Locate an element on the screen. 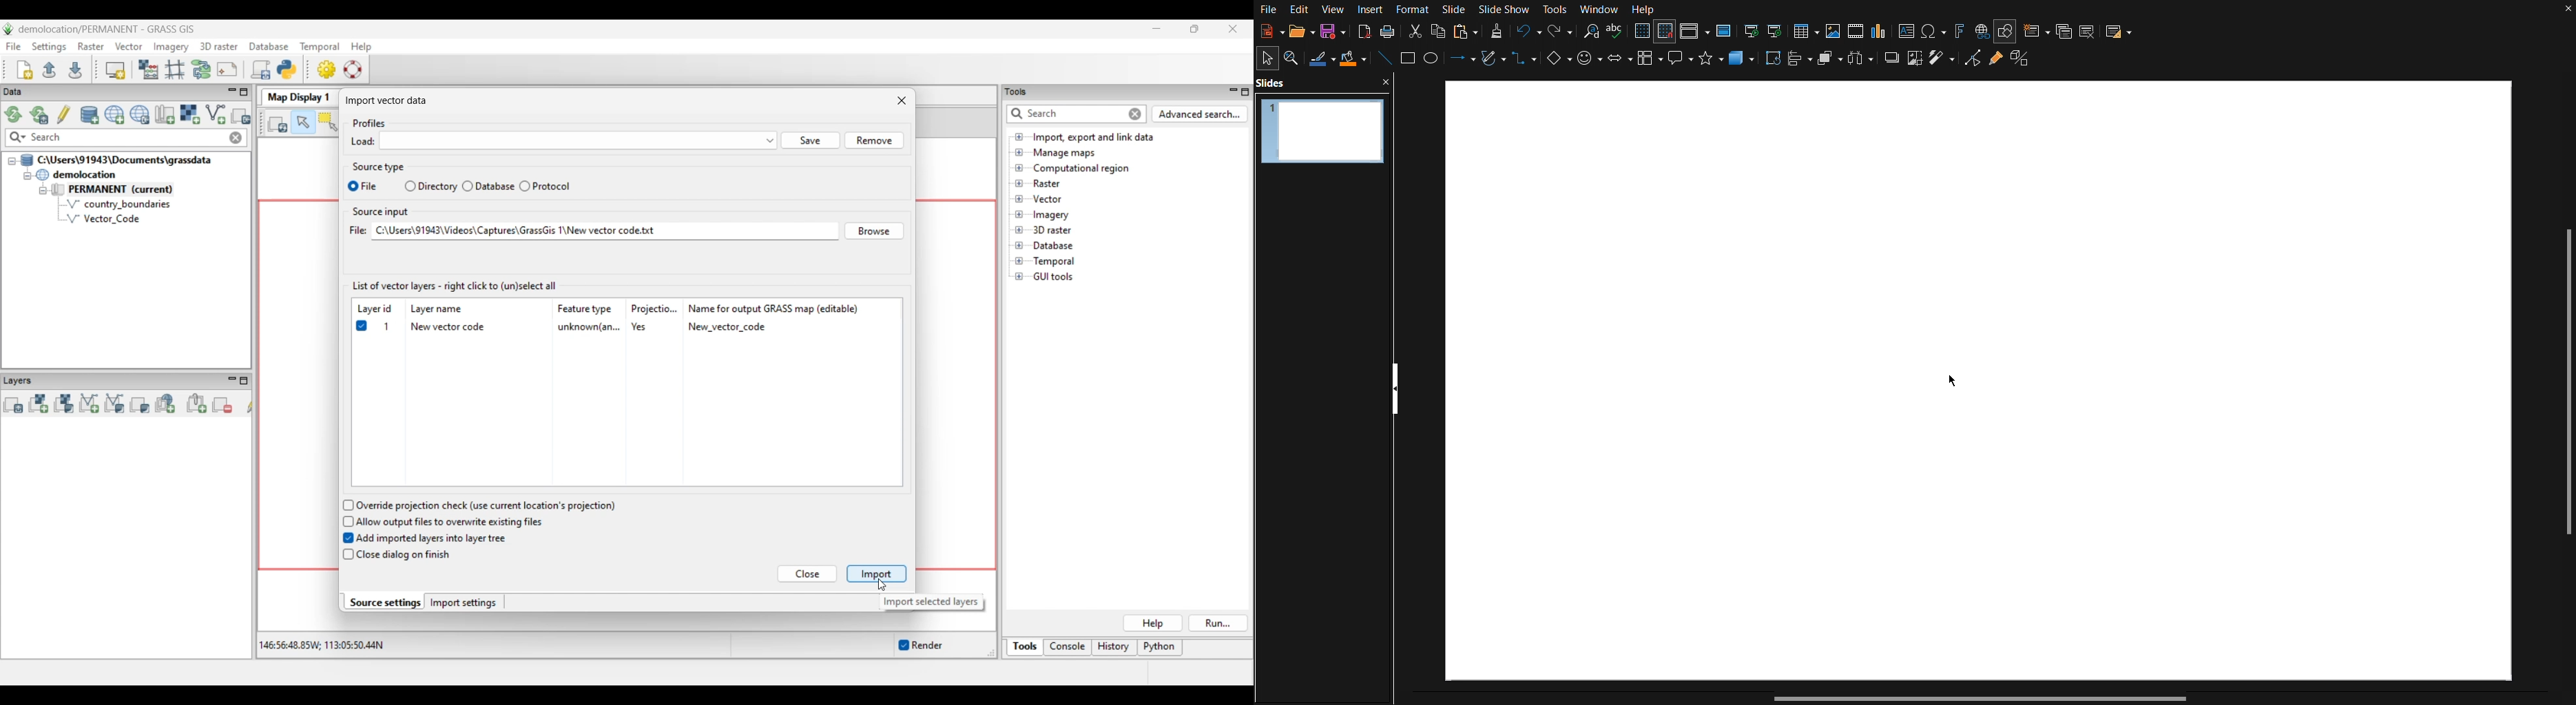 This screenshot has height=728, width=2576. Copy is located at coordinates (1439, 30).